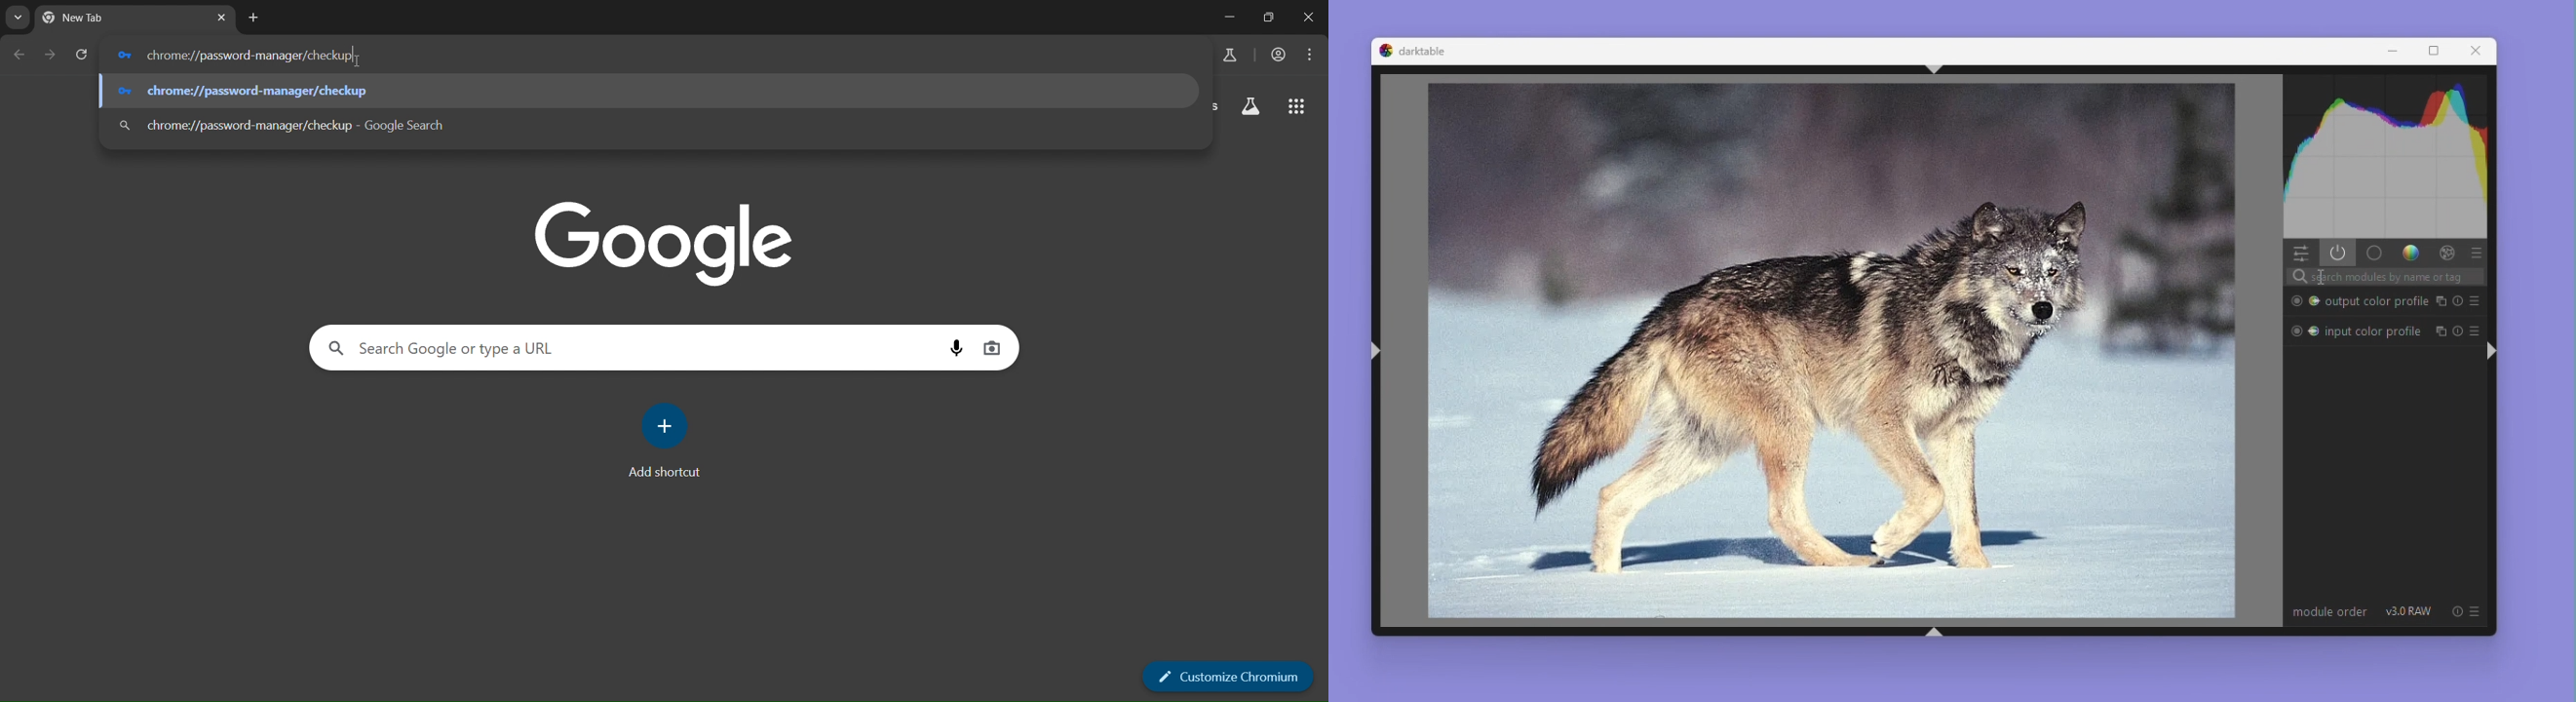 The width and height of the screenshot is (2576, 728). I want to click on Dark table logo, so click(1413, 51).